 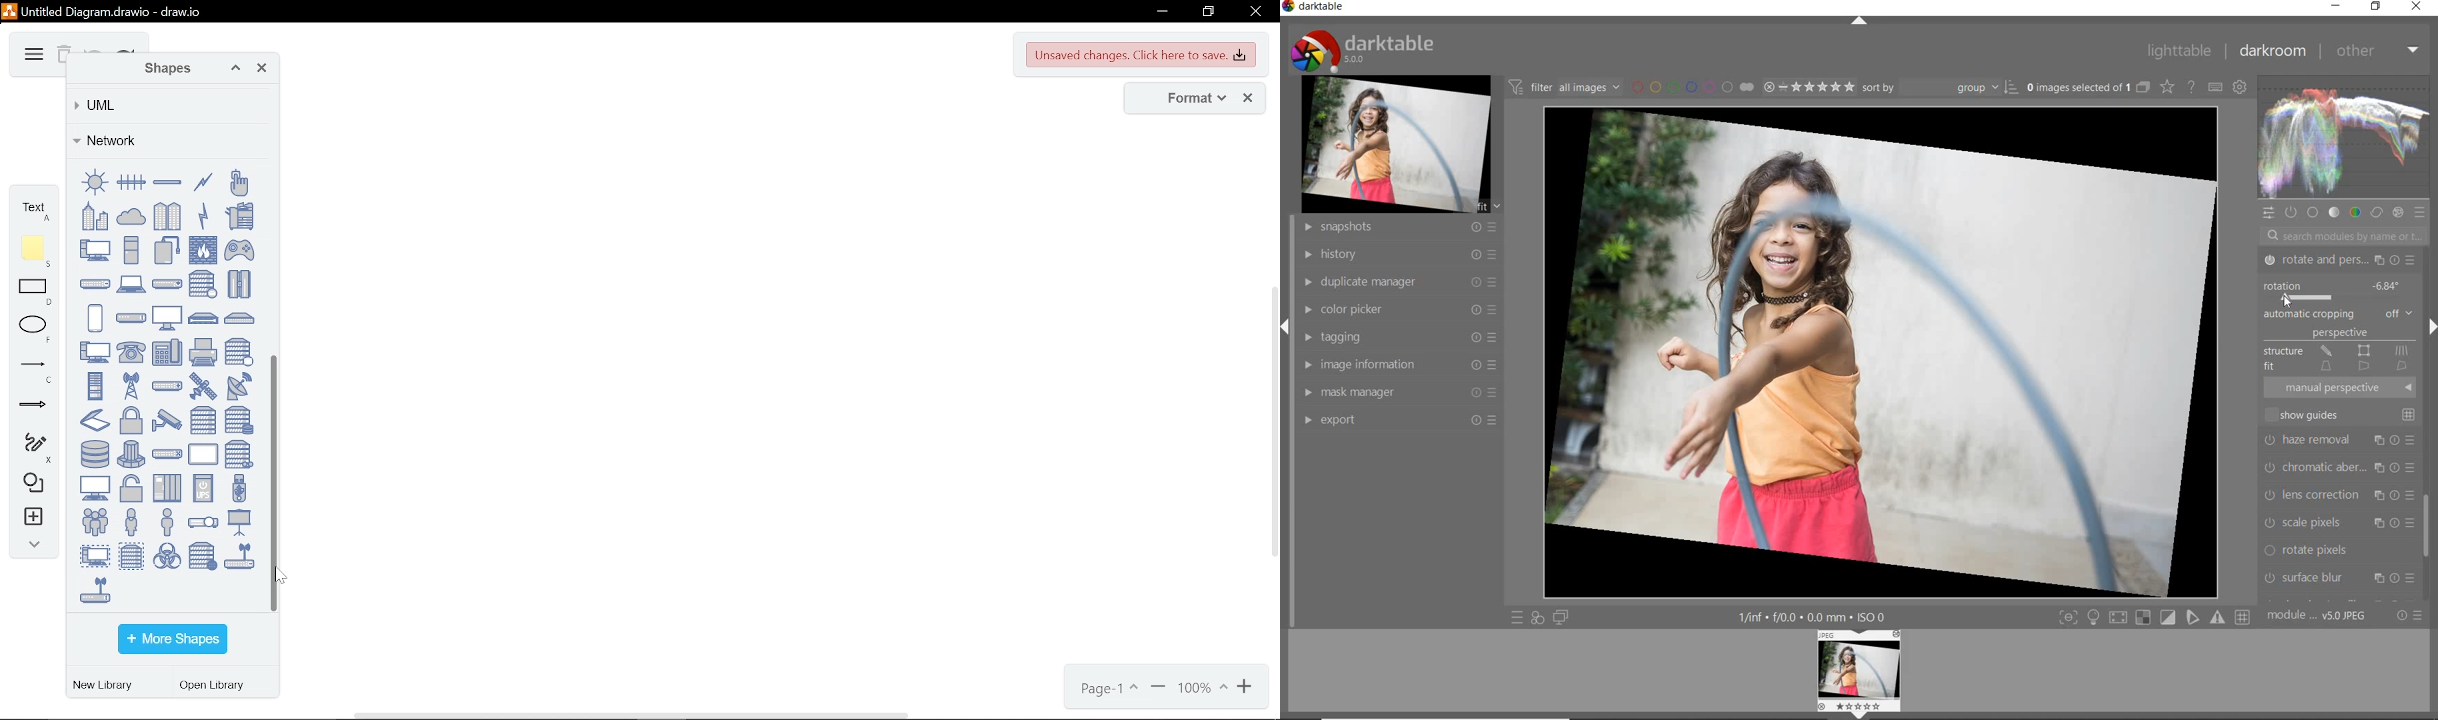 I want to click on biometric reader, so click(x=238, y=182).